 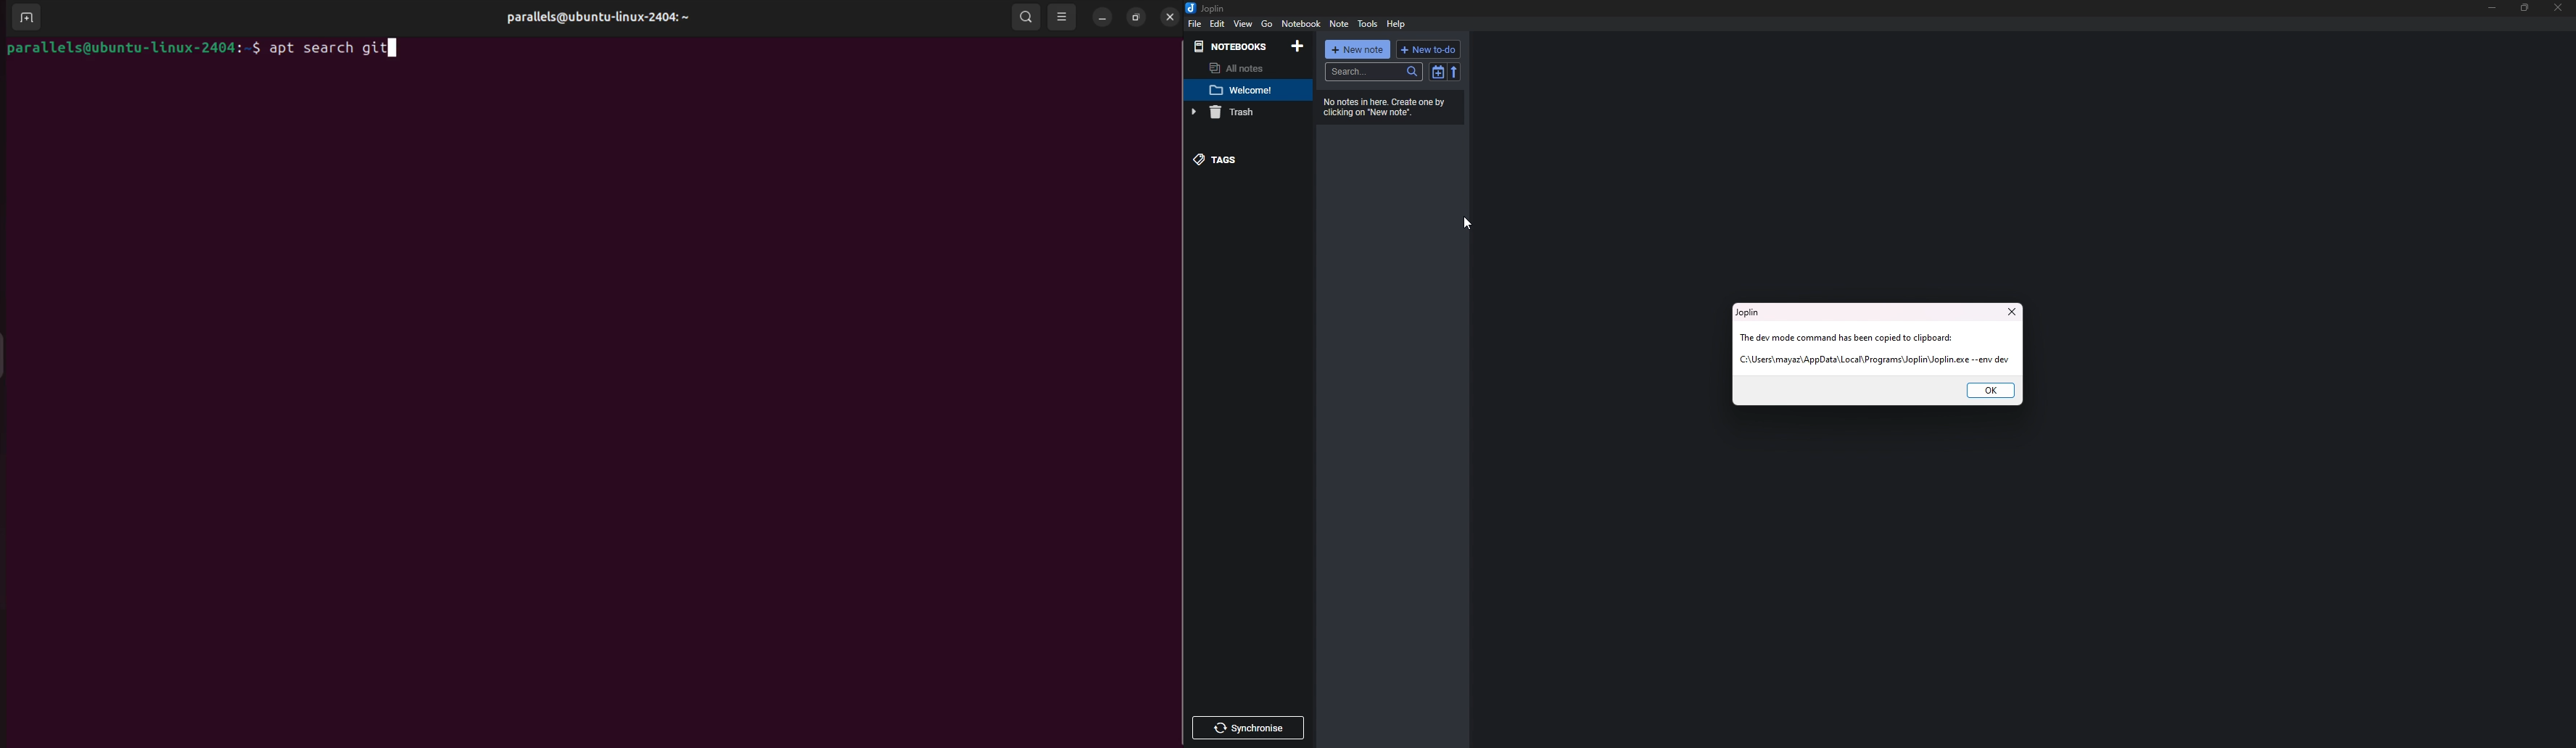 What do you see at coordinates (1429, 49) in the screenshot?
I see `new to do` at bounding box center [1429, 49].